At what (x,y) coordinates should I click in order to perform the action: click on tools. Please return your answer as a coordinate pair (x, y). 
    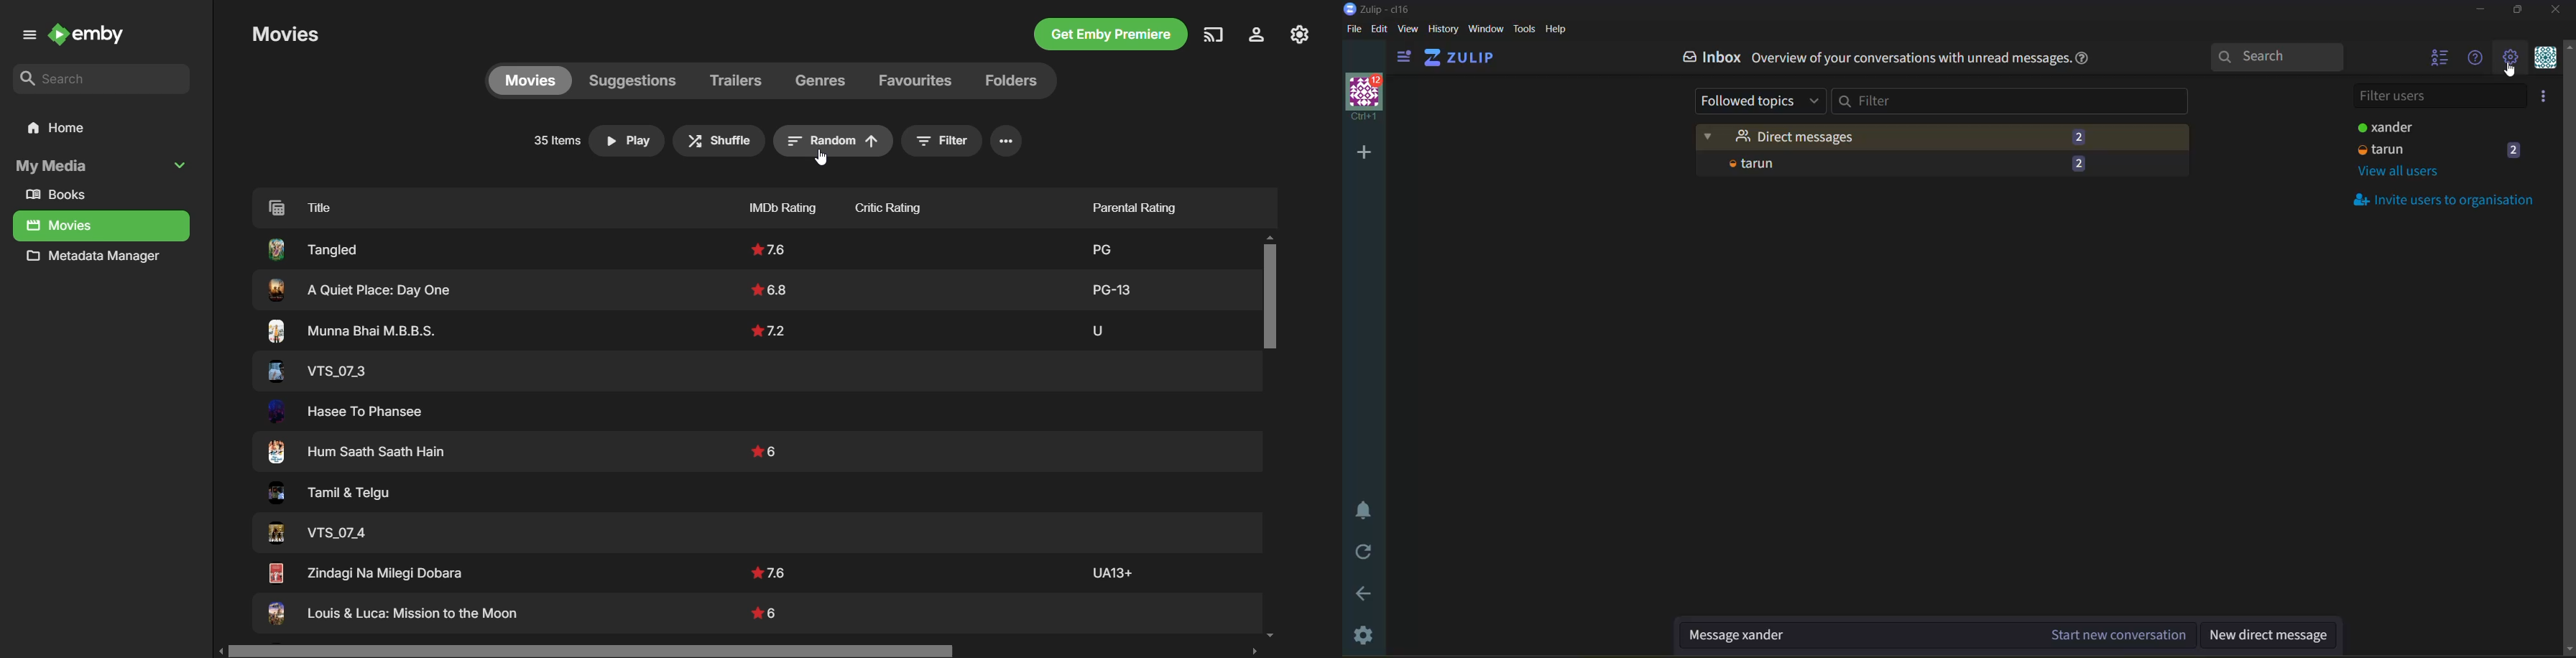
    Looking at the image, I should click on (1524, 29).